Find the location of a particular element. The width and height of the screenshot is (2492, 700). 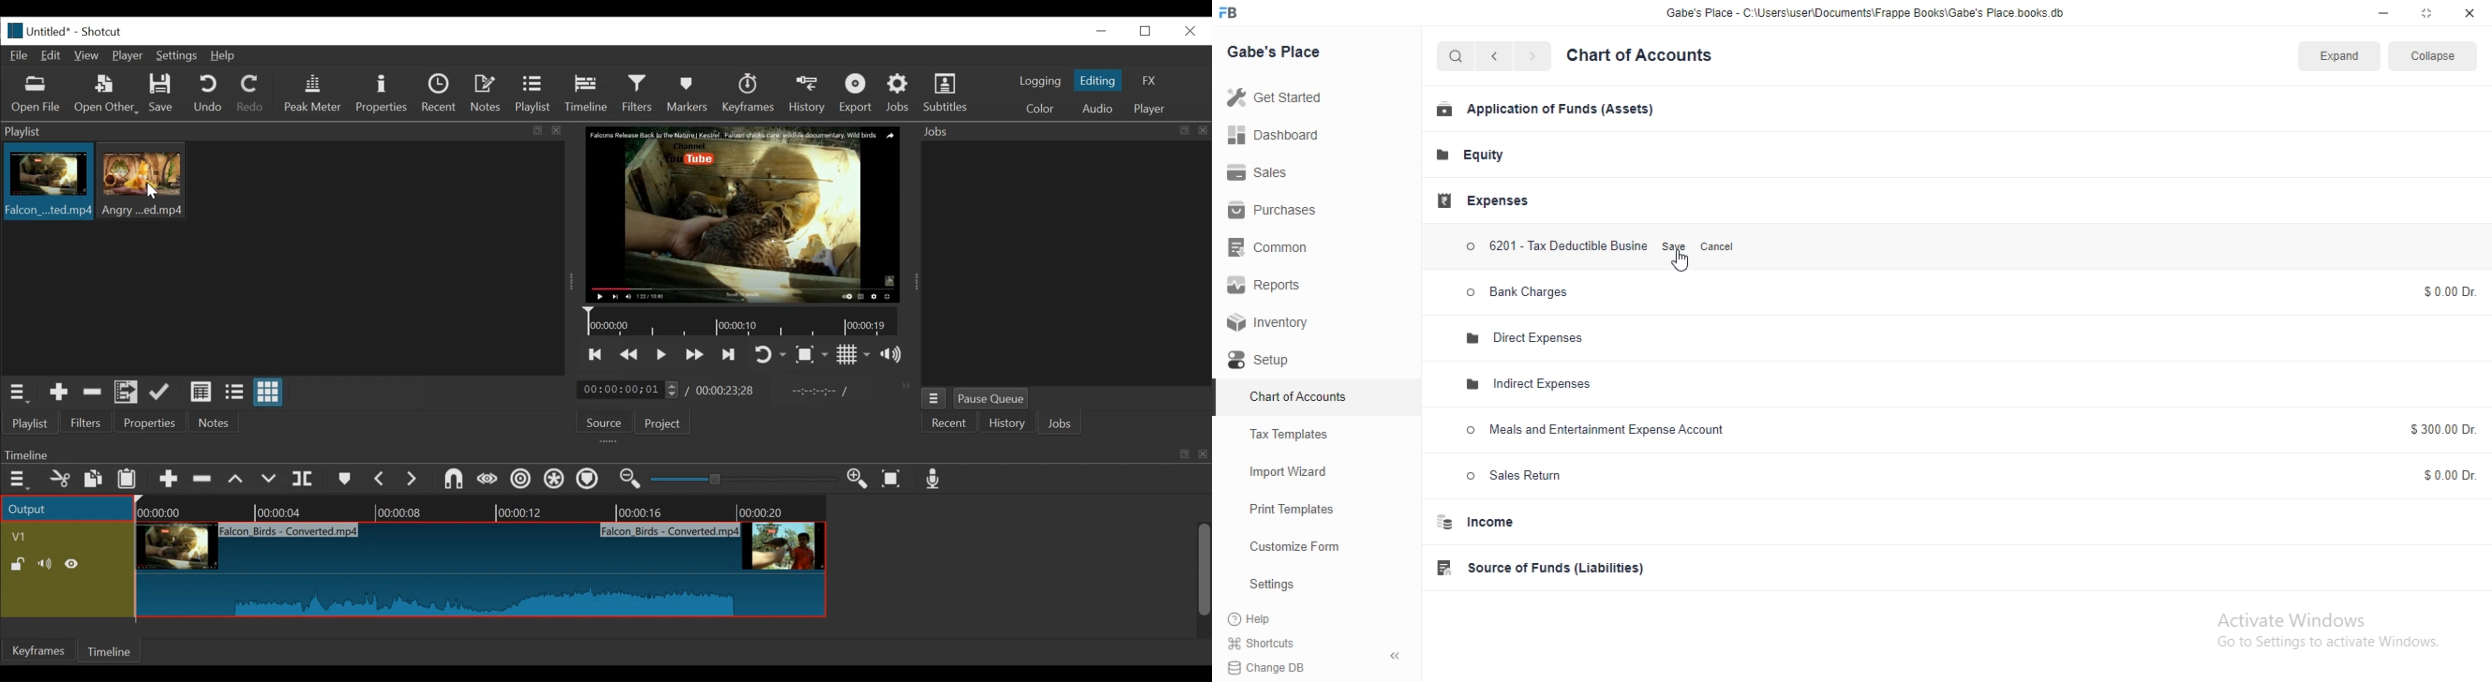

(un)lock track is located at coordinates (18, 564).